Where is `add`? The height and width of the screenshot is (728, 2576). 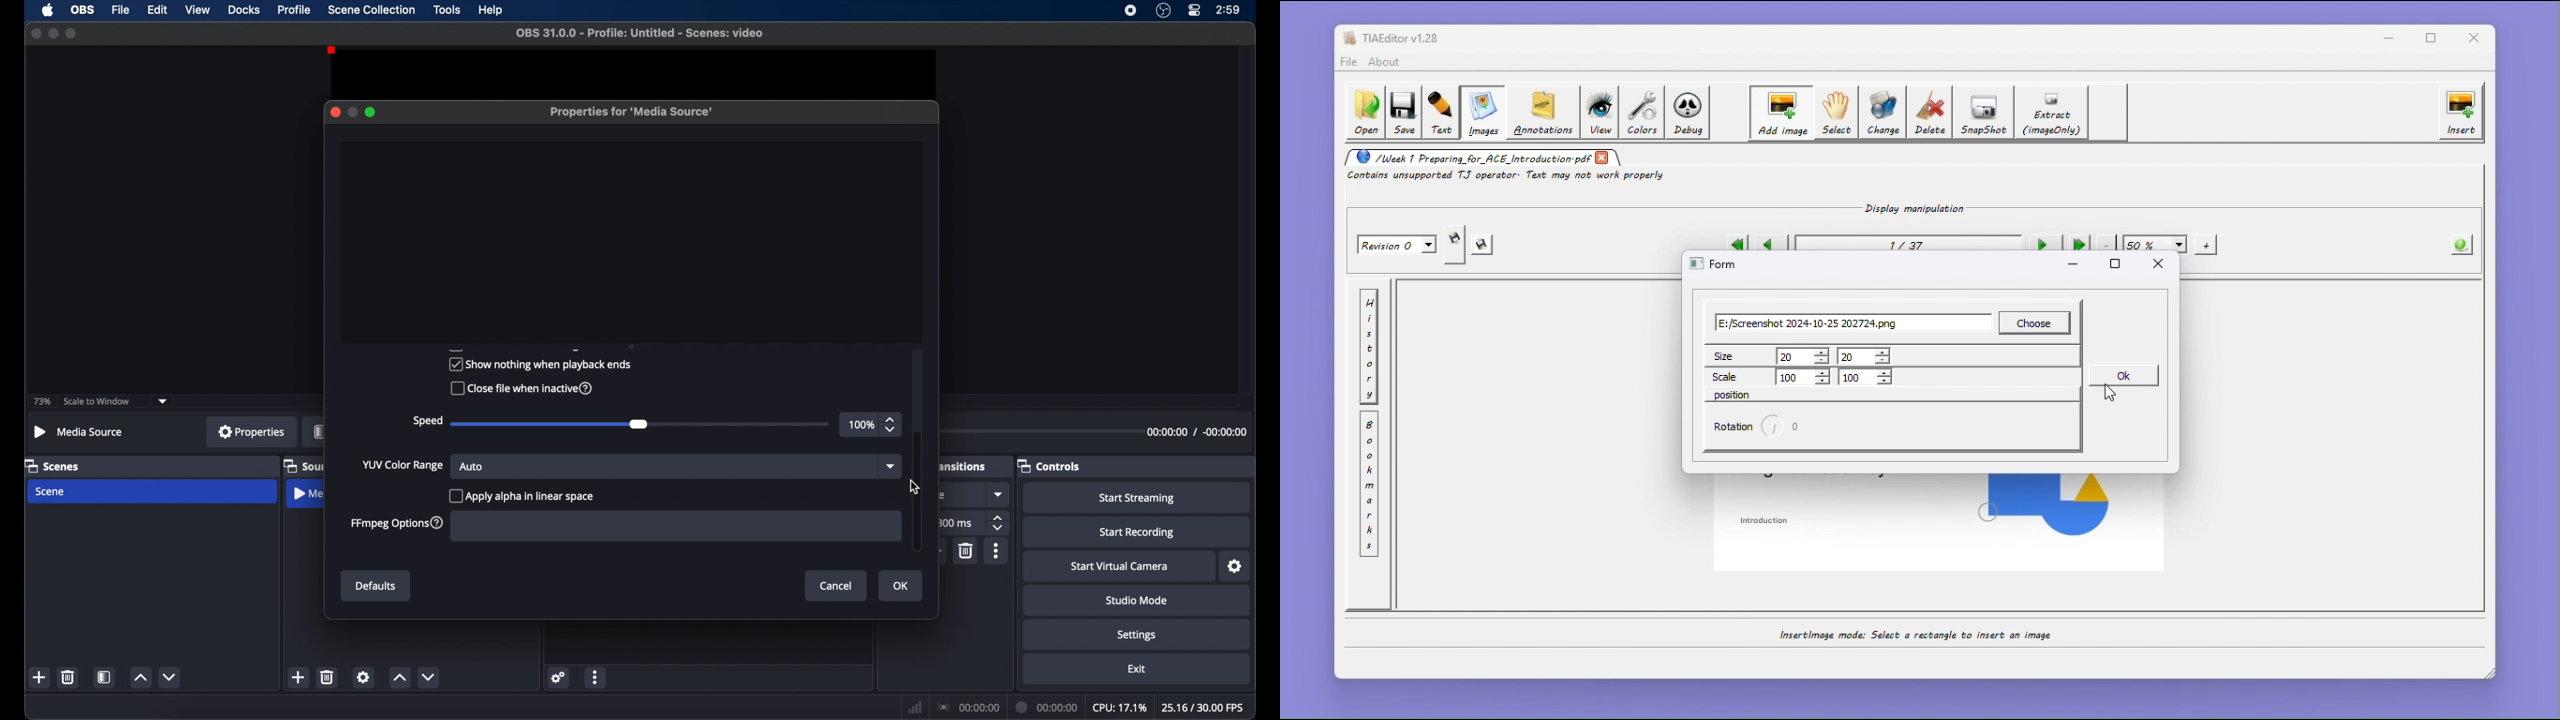
add is located at coordinates (935, 551).